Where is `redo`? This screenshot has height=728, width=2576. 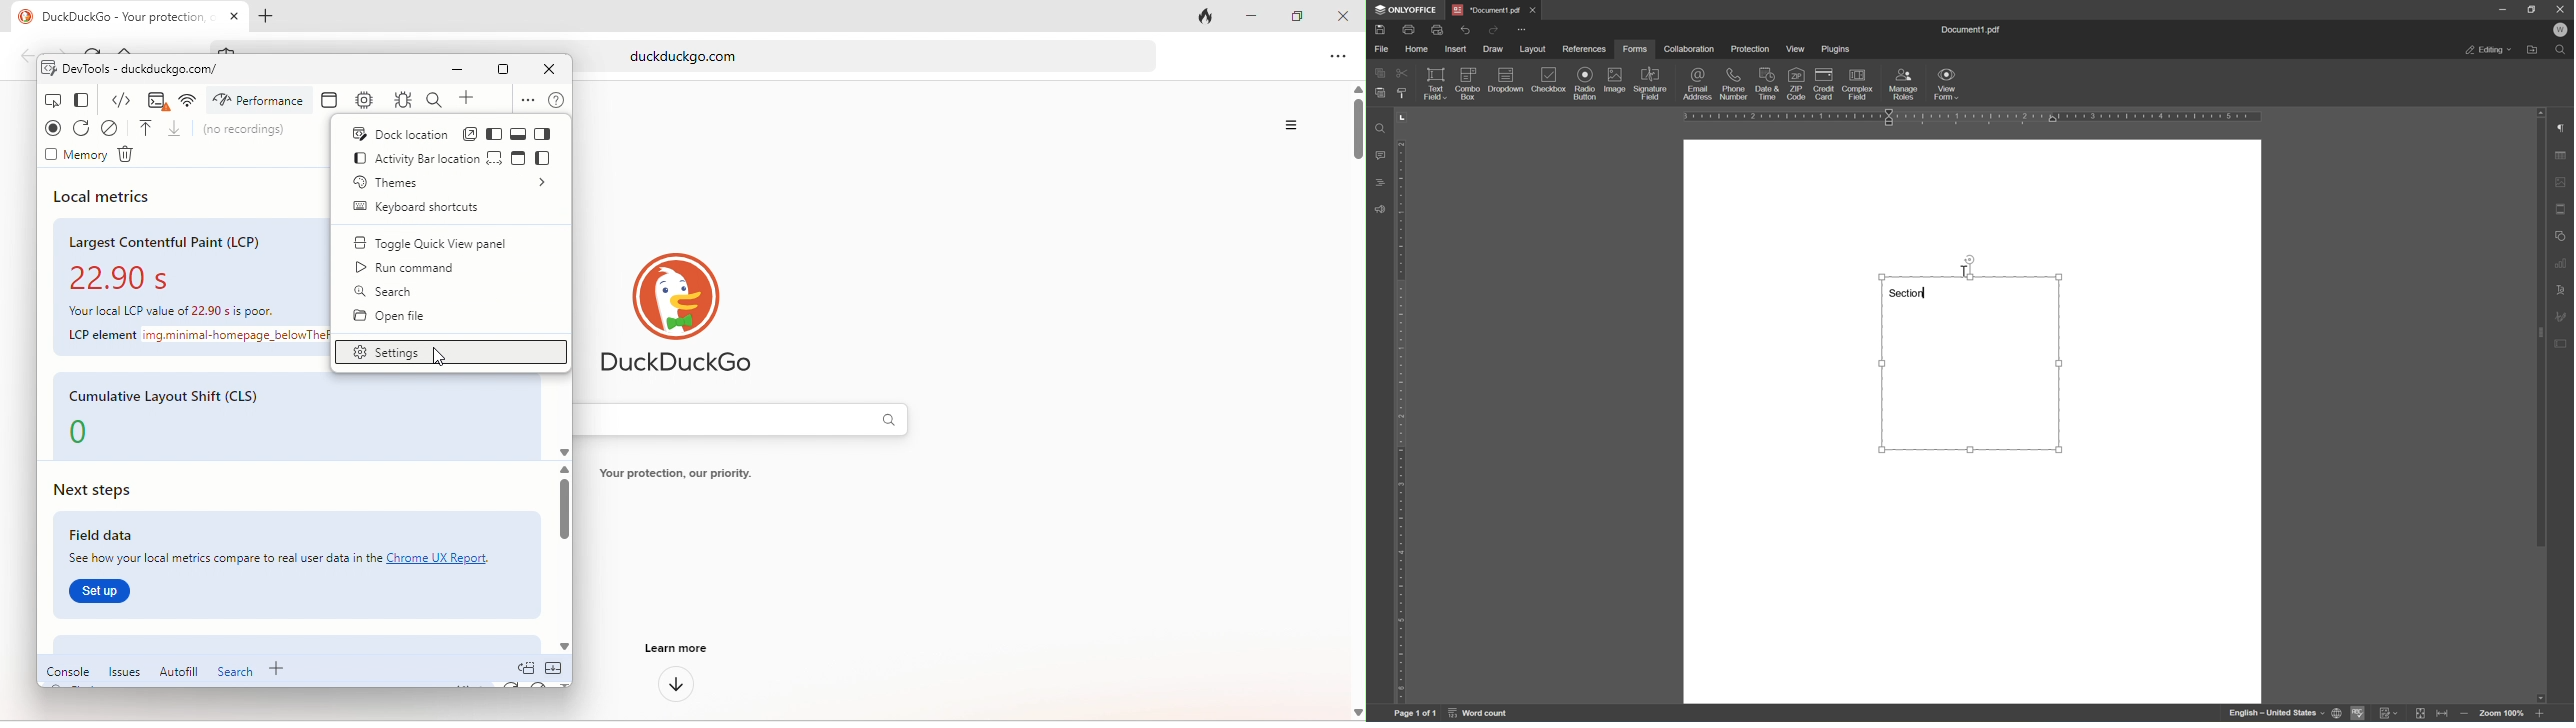 redo is located at coordinates (1492, 29).